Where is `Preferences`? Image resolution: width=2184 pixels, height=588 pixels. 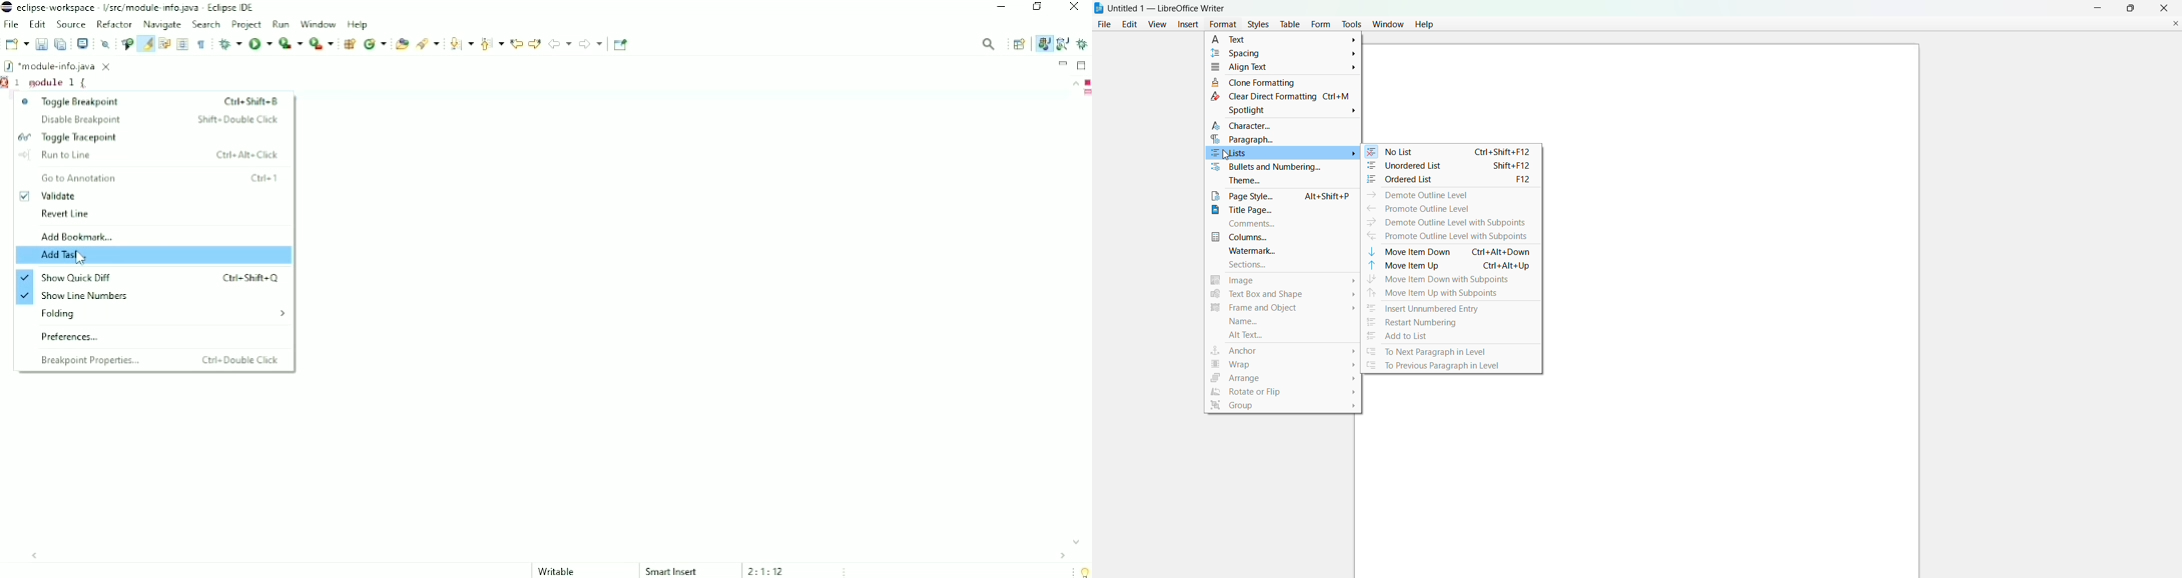 Preferences is located at coordinates (76, 337).